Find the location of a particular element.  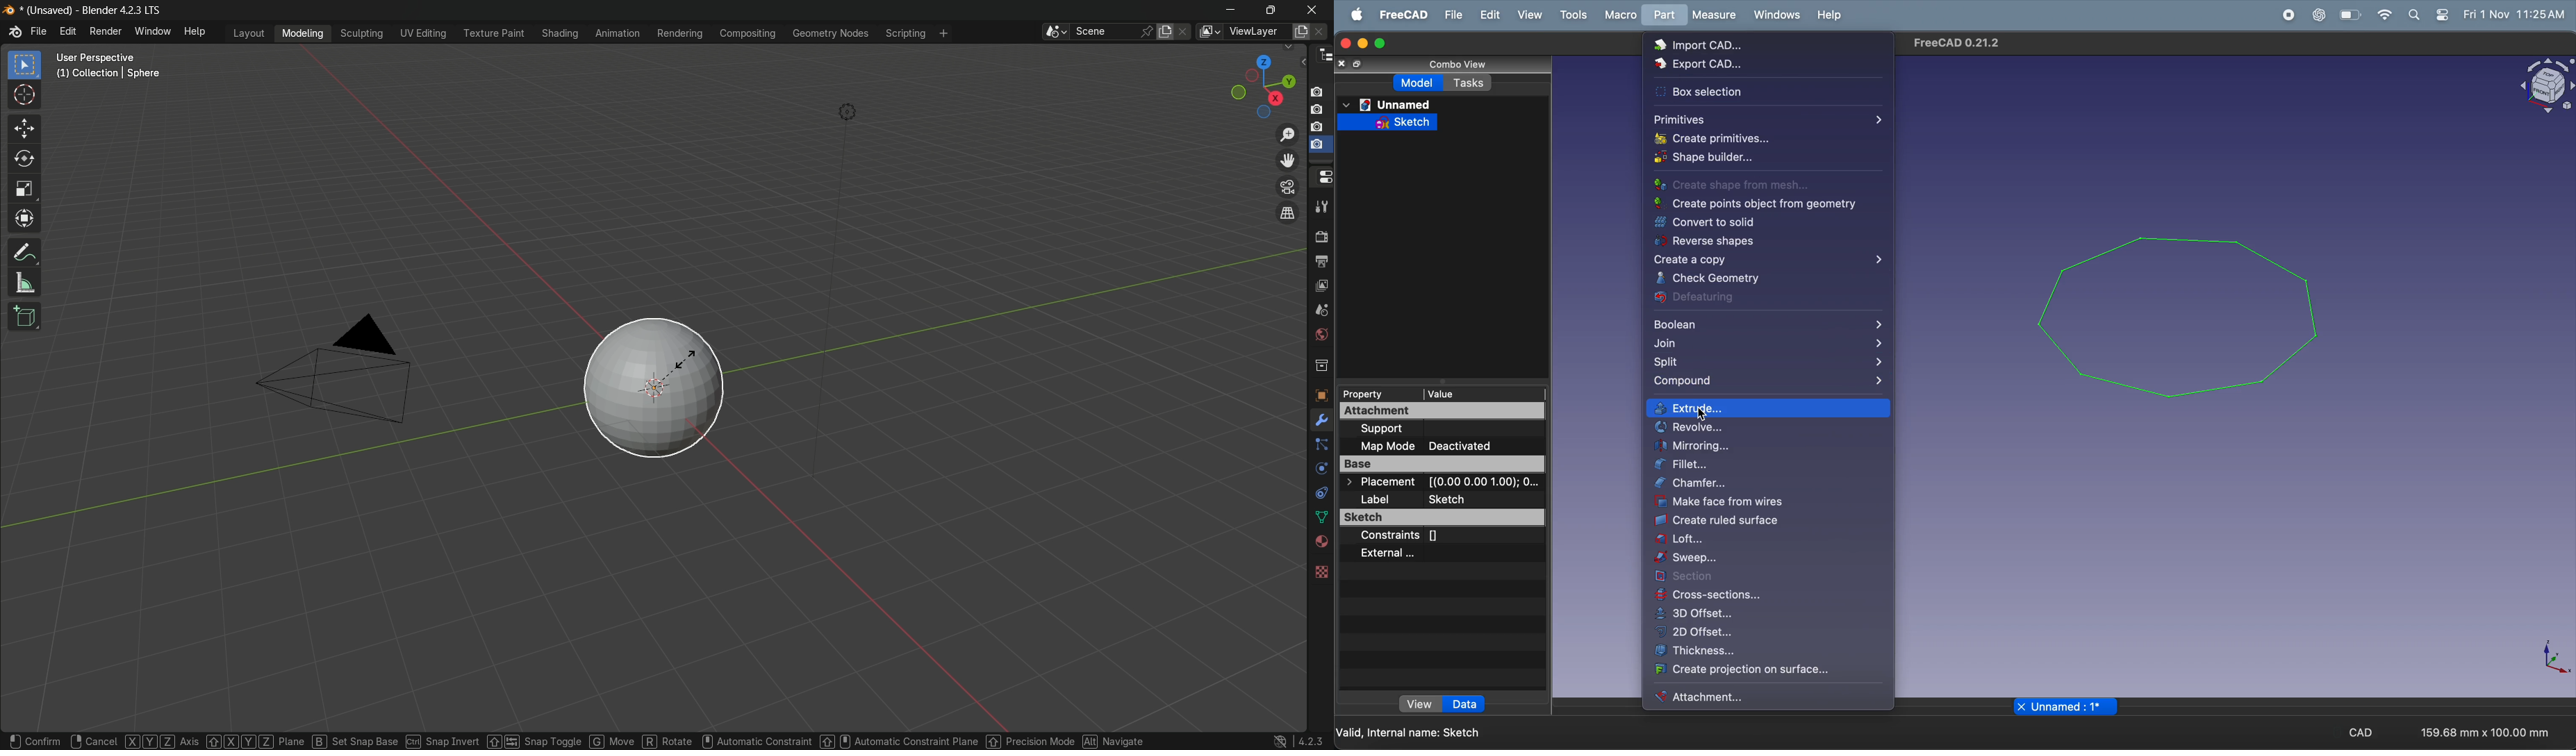

loft is located at coordinates (1769, 542).